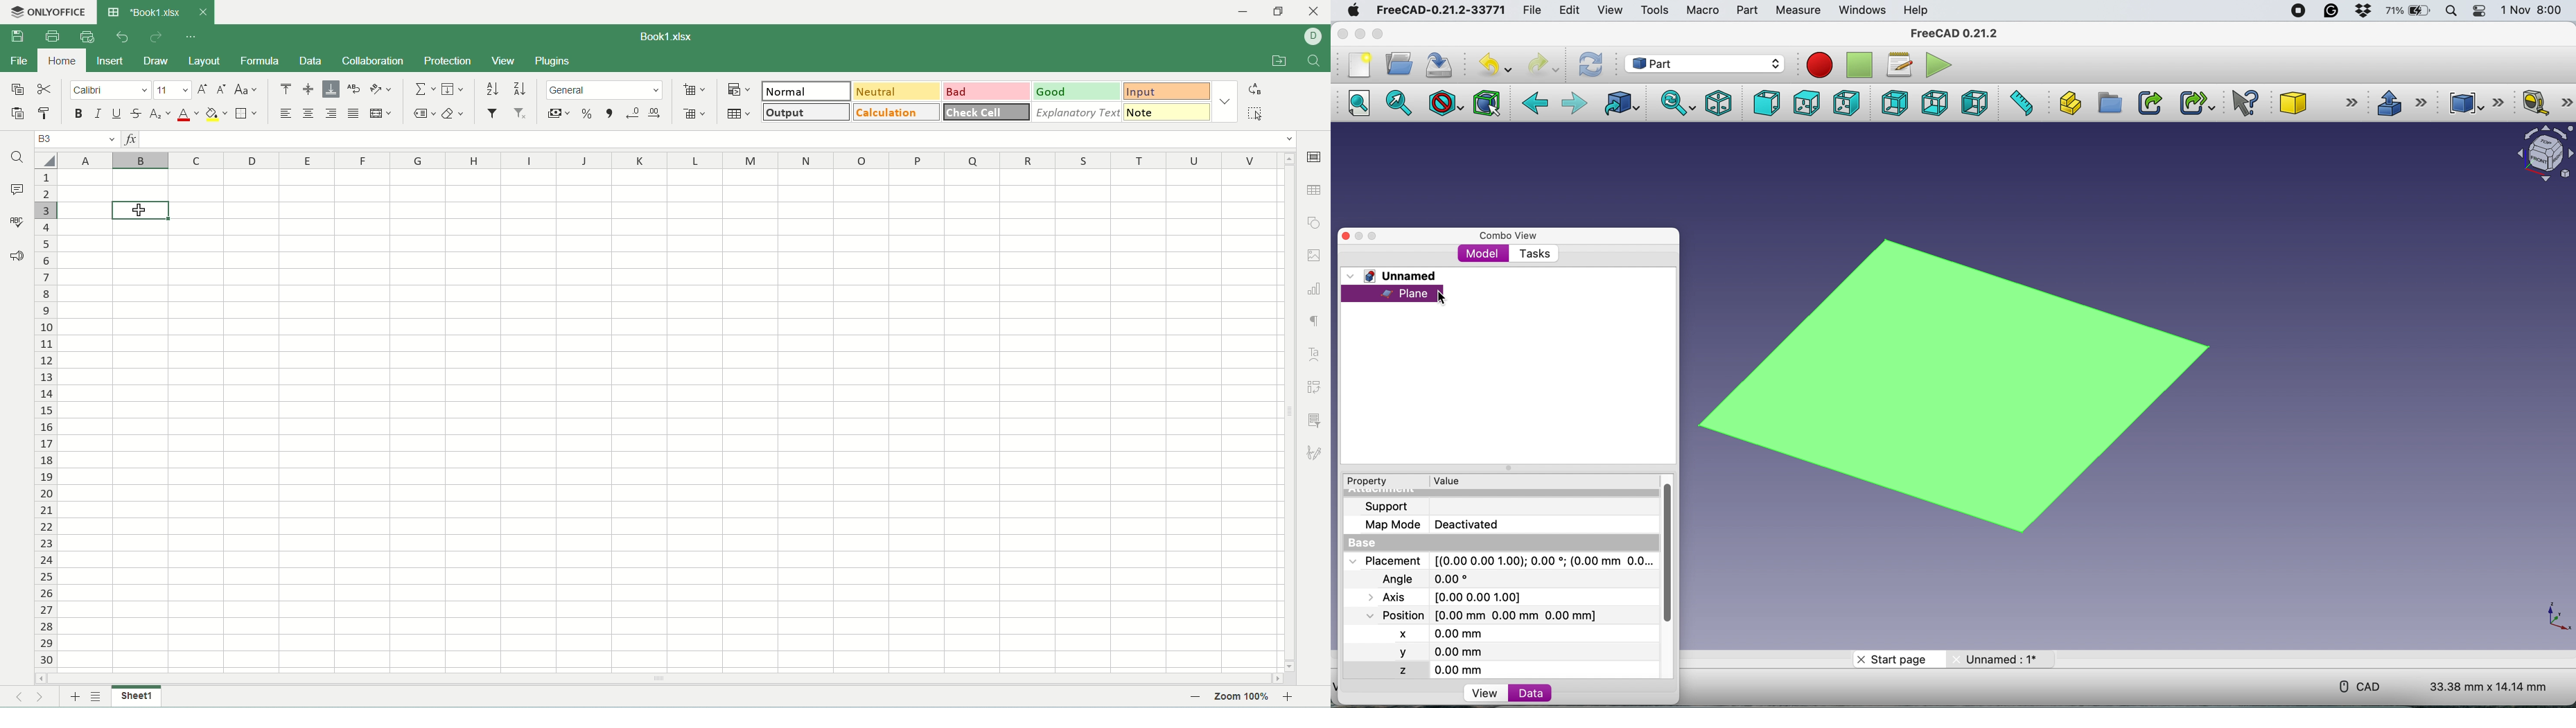 This screenshot has width=2576, height=728. What do you see at coordinates (493, 87) in the screenshot?
I see `sort ascending` at bounding box center [493, 87].